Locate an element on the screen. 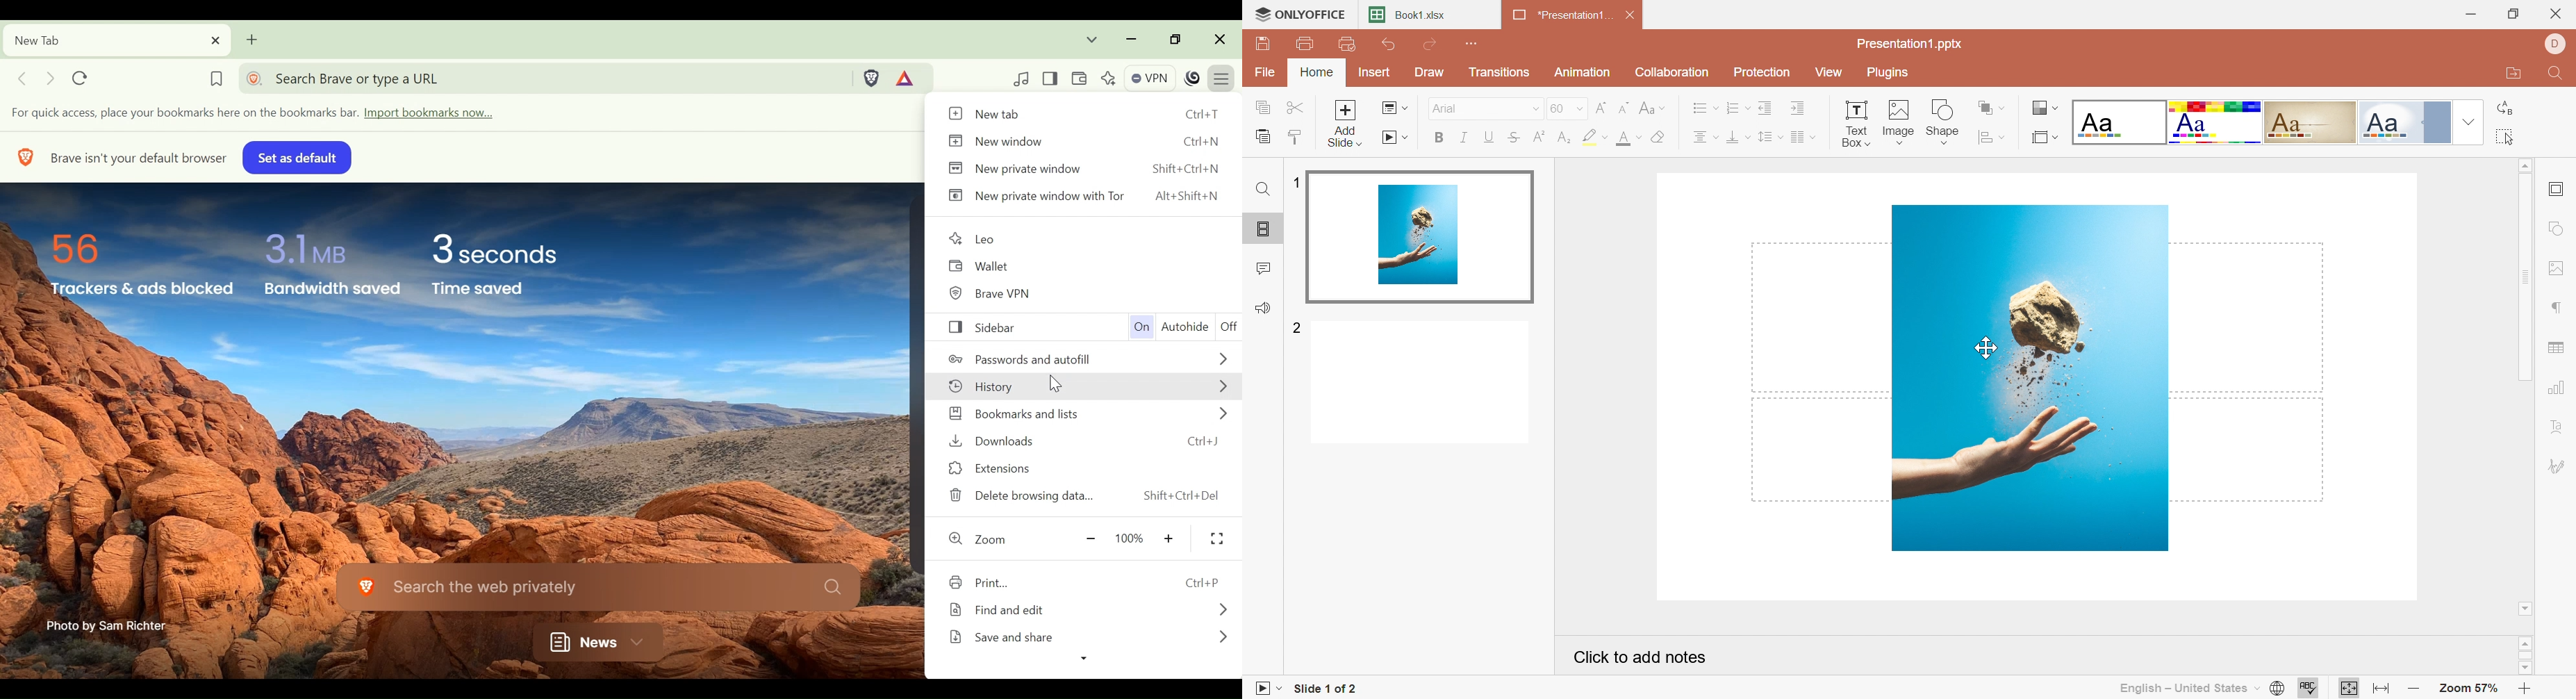 Image resolution: width=2576 pixels, height=700 pixels. Strikethrough is located at coordinates (1514, 138).